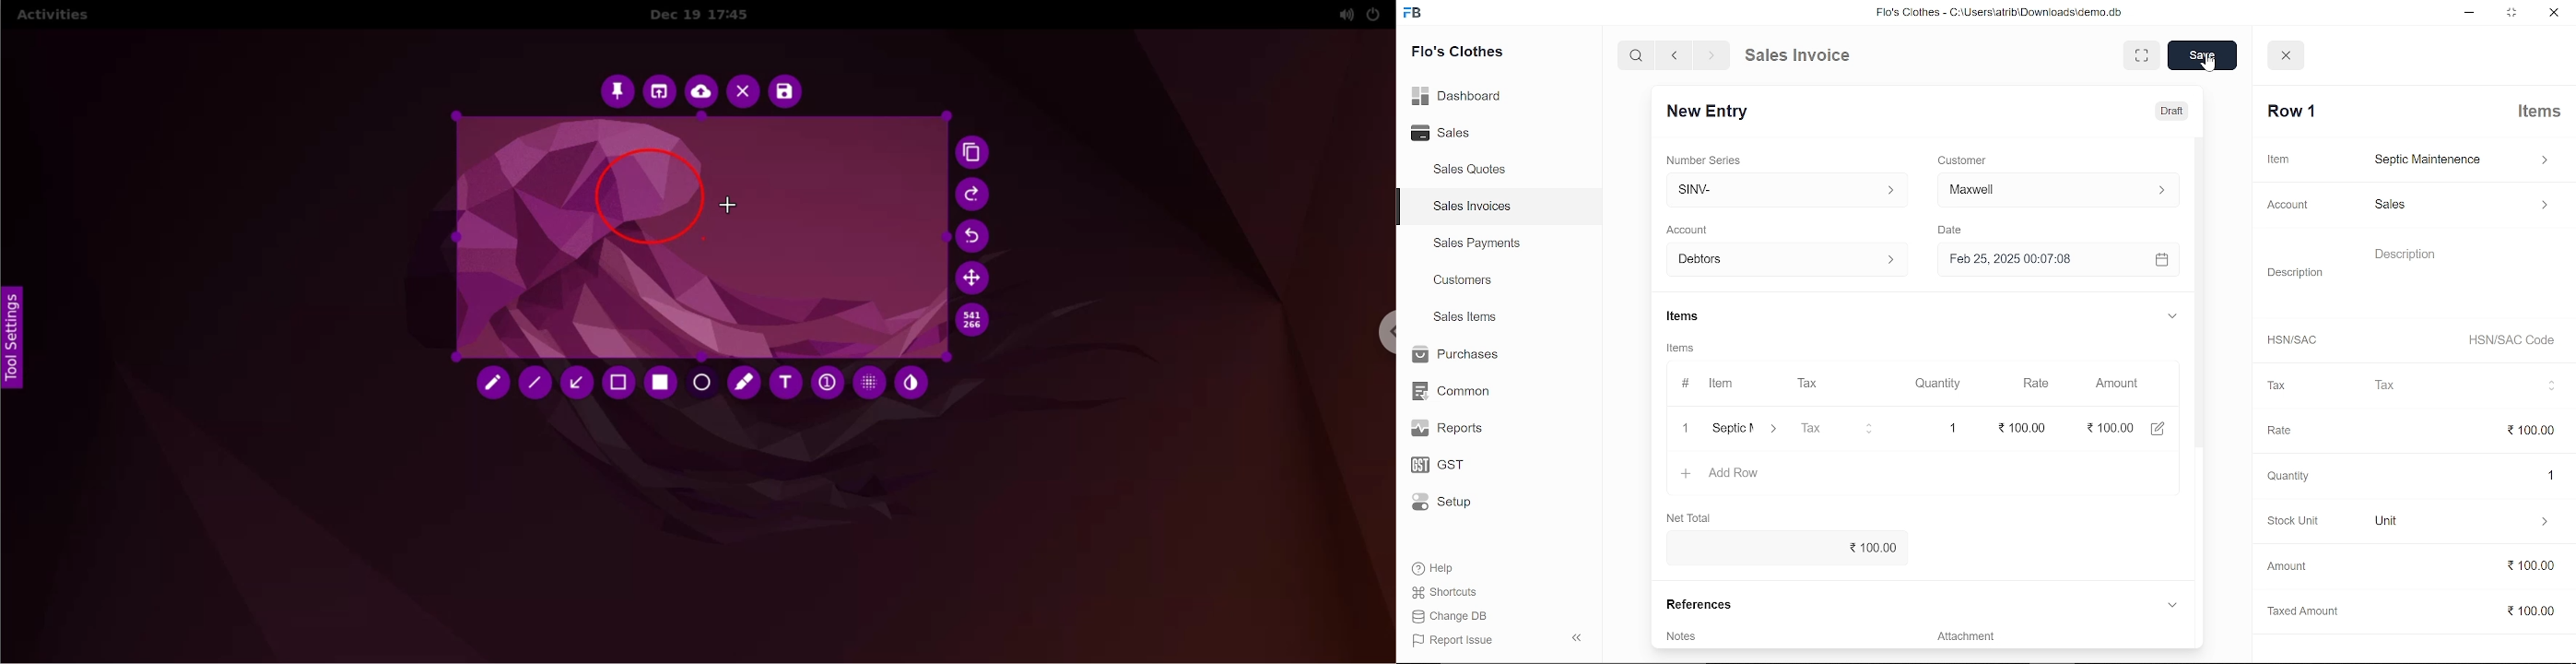 This screenshot has width=2576, height=672. What do you see at coordinates (1930, 384) in the screenshot?
I see ` Quantity` at bounding box center [1930, 384].